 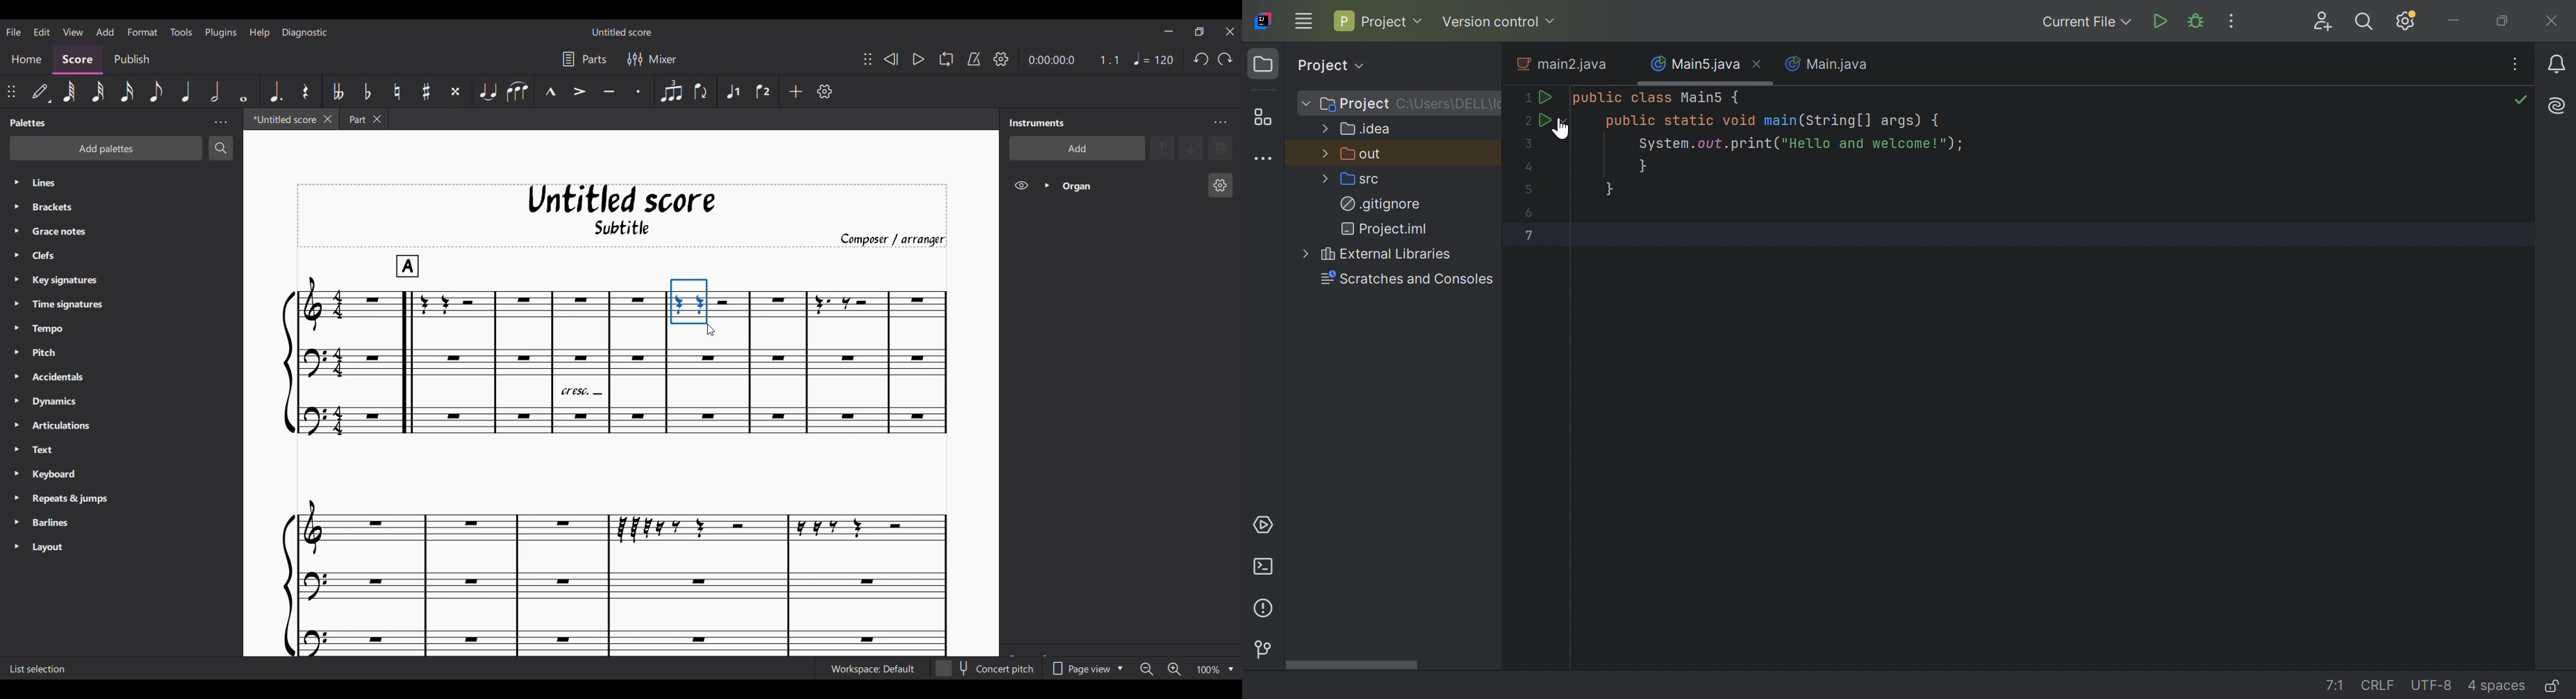 What do you see at coordinates (157, 93) in the screenshot?
I see `8th note` at bounding box center [157, 93].